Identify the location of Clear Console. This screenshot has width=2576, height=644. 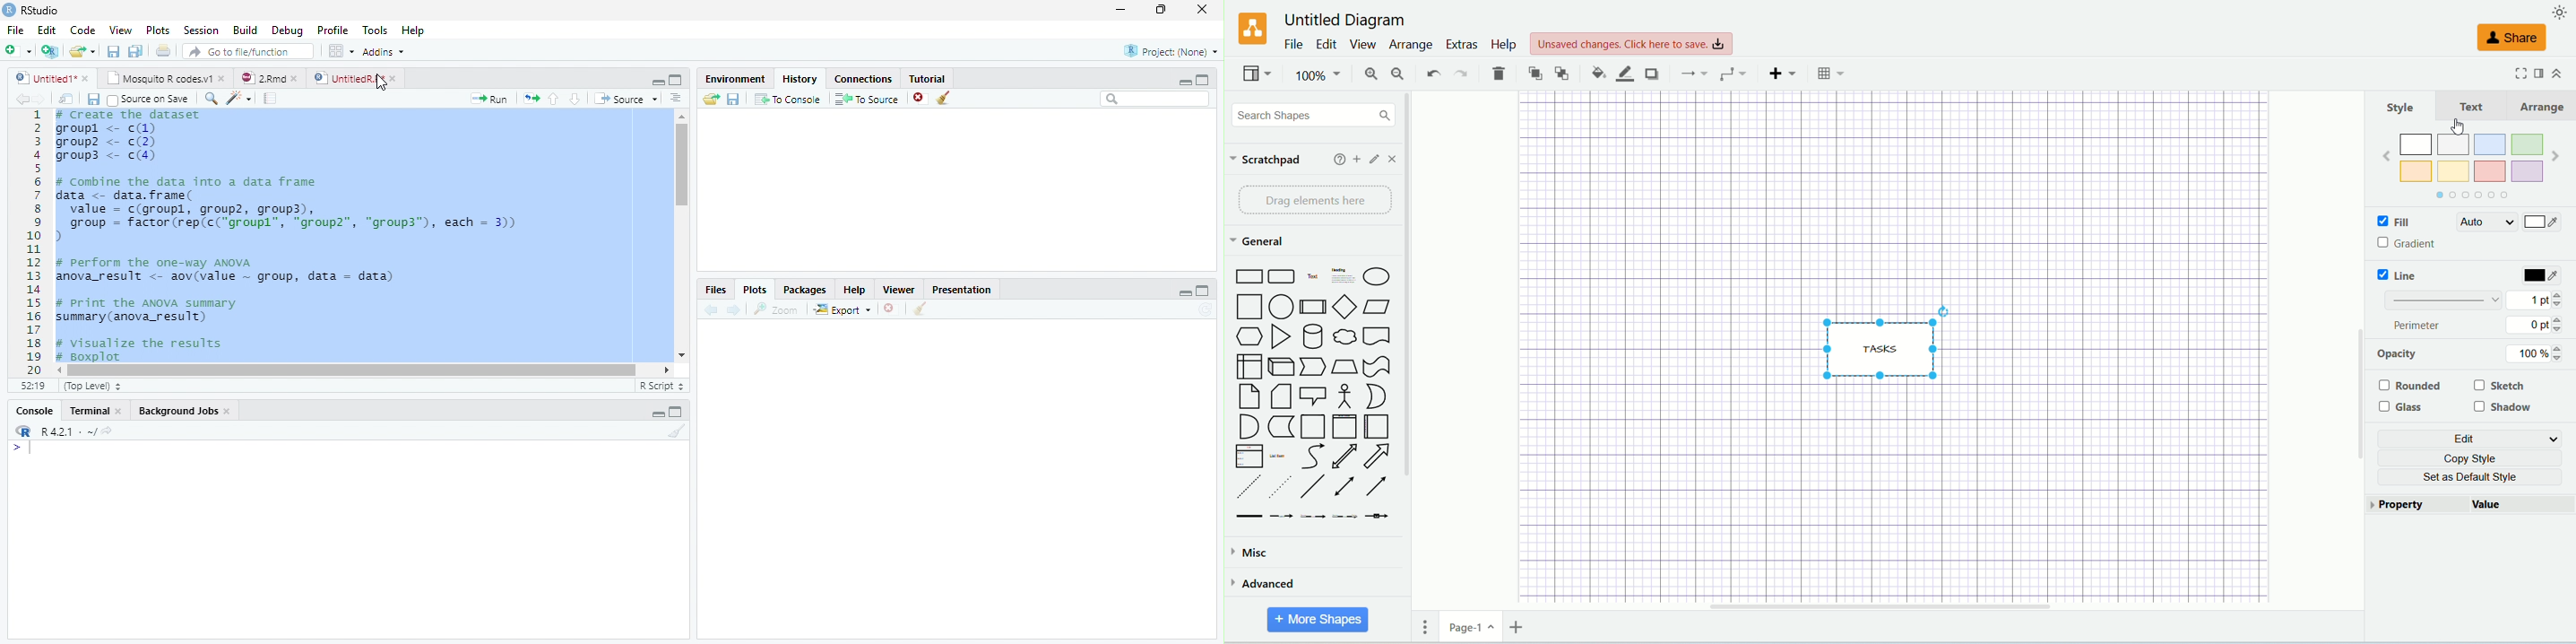
(918, 309).